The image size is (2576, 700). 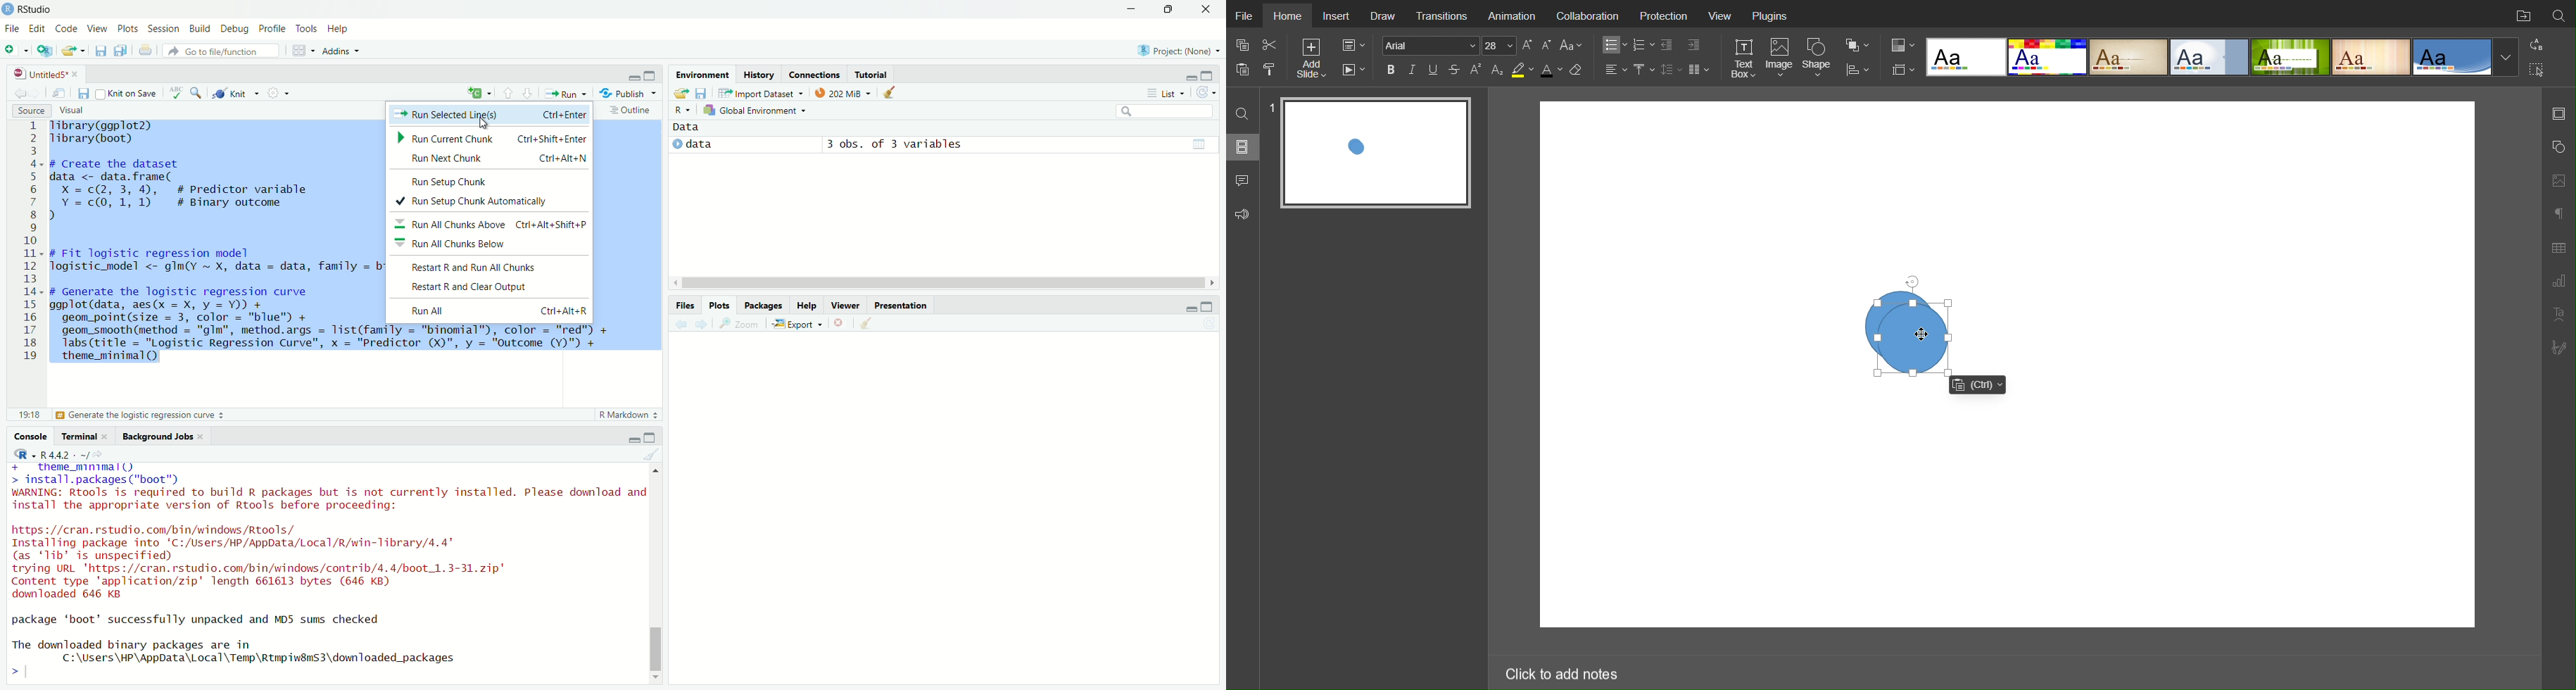 I want to click on Selection, so click(x=2537, y=69).